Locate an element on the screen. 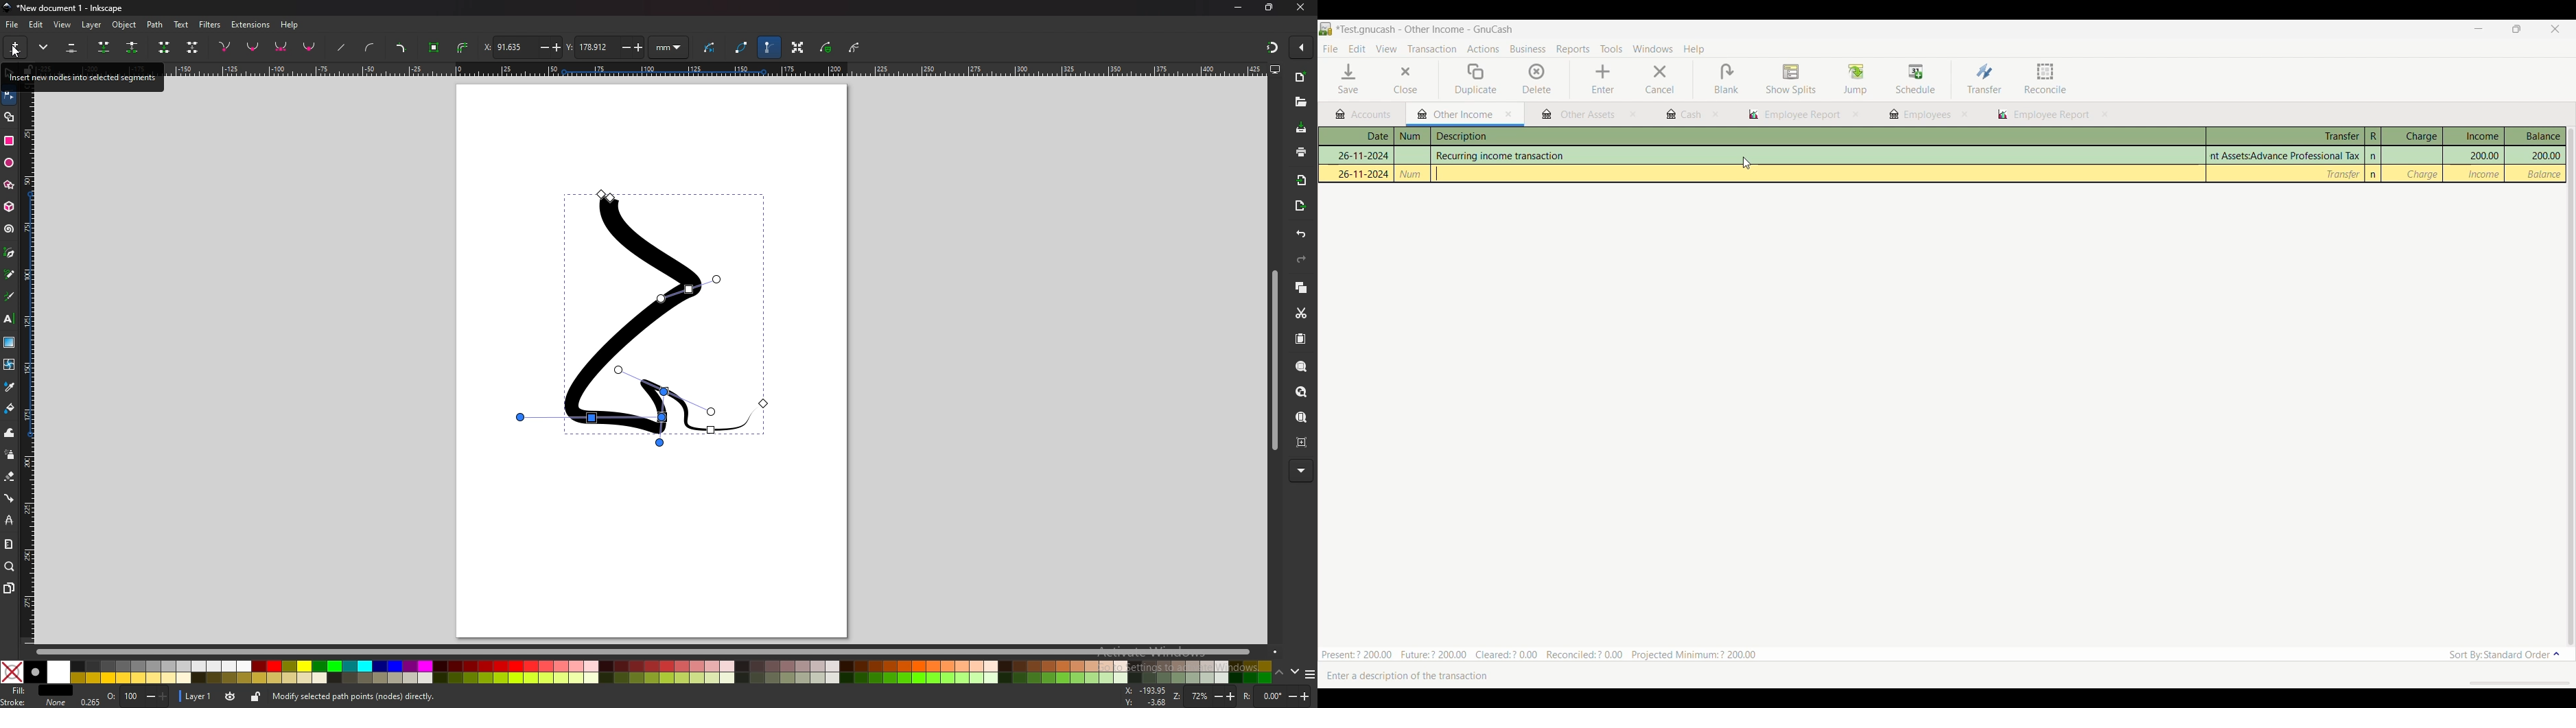  options is located at coordinates (1309, 674).